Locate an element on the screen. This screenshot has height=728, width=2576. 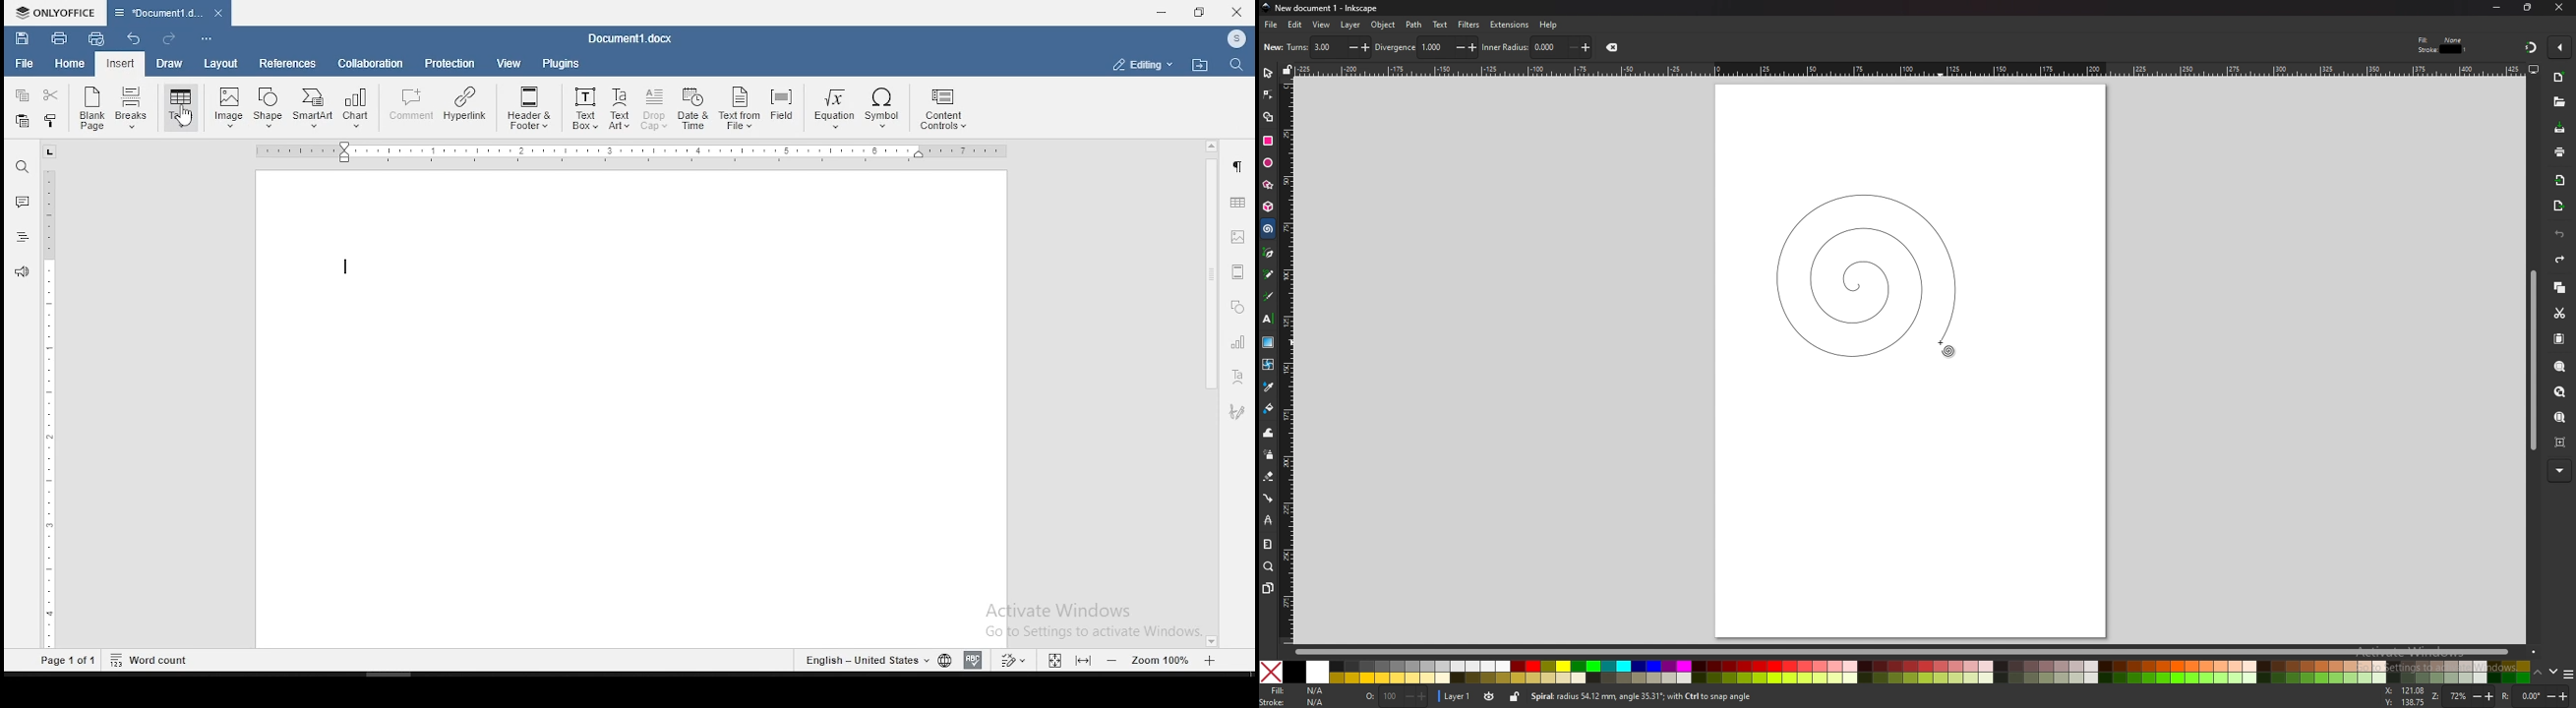
feedback and support is located at coordinates (23, 270).